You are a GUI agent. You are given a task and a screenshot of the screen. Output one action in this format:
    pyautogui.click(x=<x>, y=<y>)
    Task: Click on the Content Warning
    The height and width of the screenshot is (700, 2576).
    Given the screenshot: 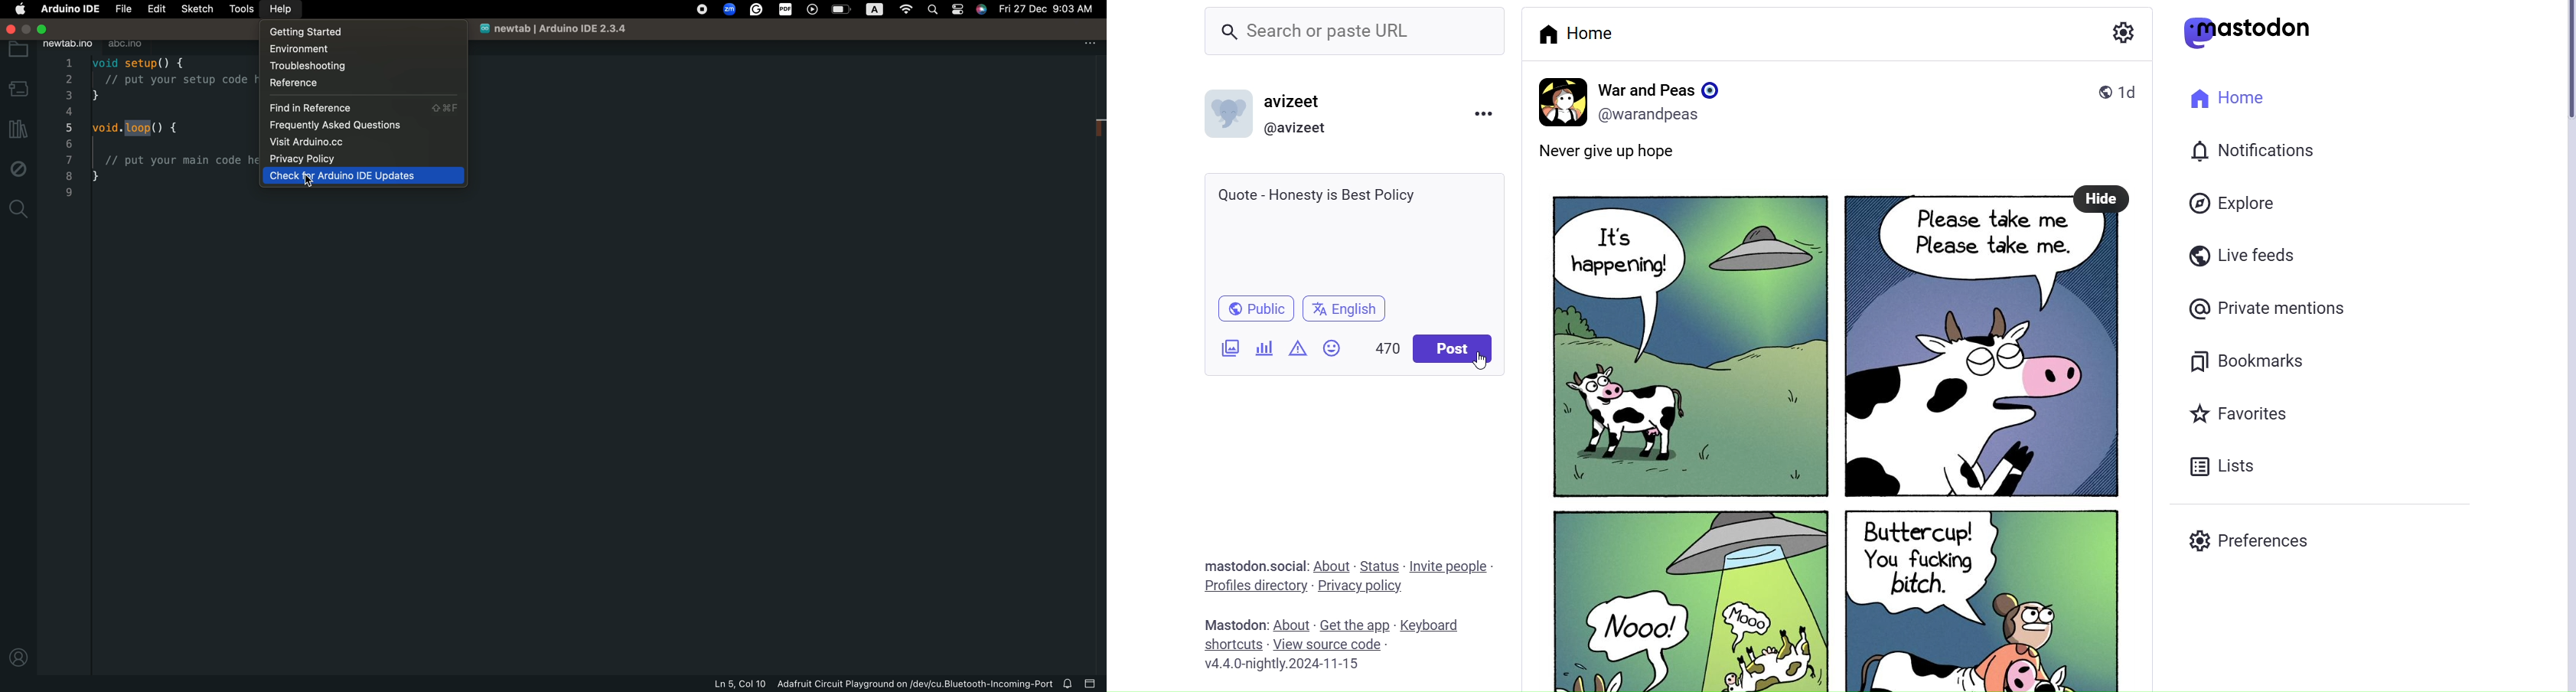 What is the action you would take?
    pyautogui.click(x=1294, y=348)
    